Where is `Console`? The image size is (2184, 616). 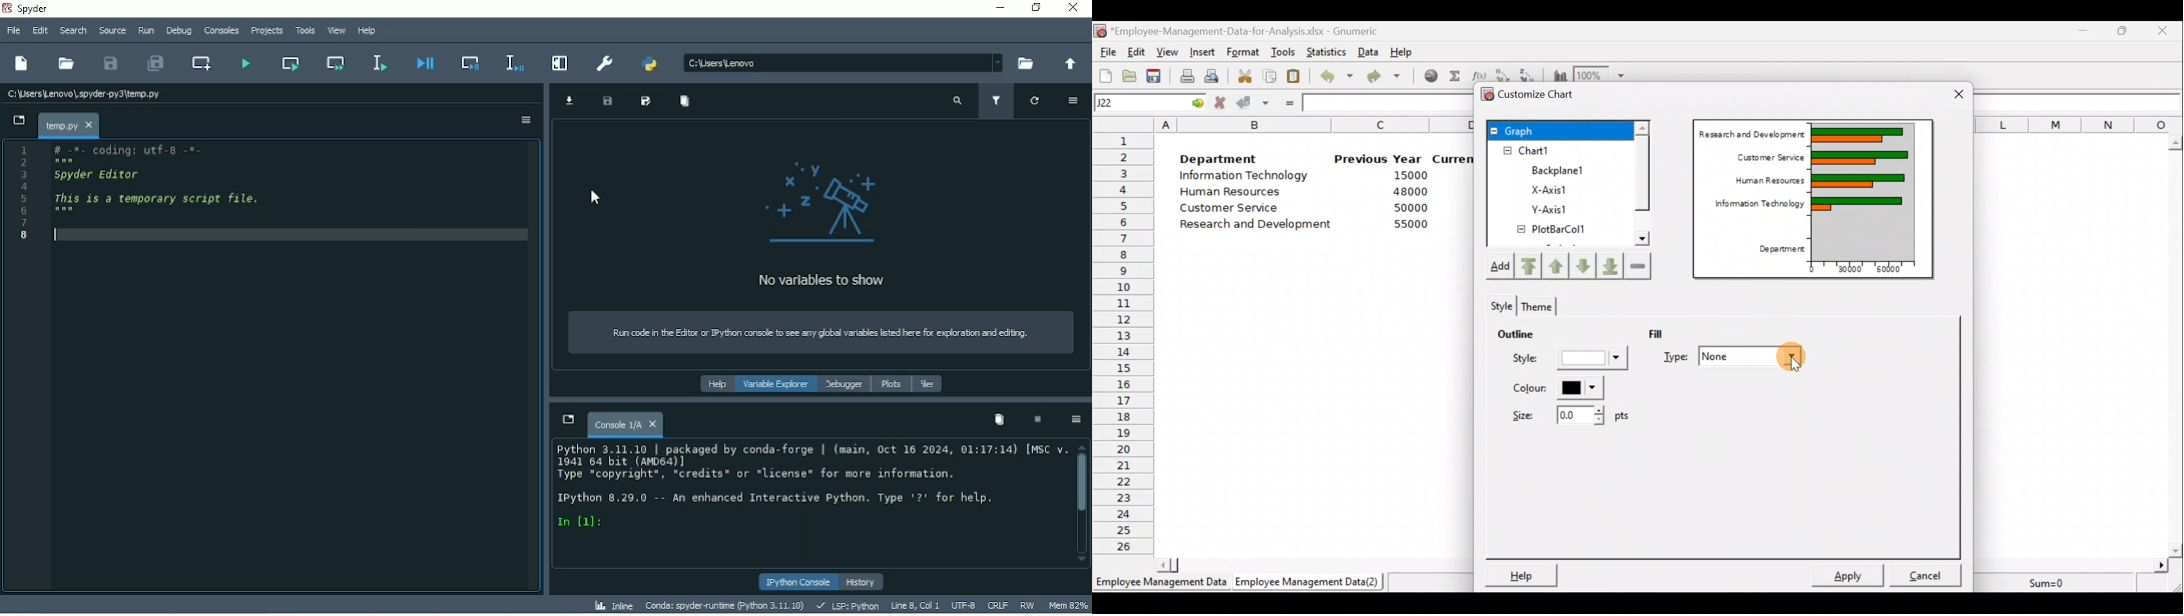 Console is located at coordinates (625, 422).